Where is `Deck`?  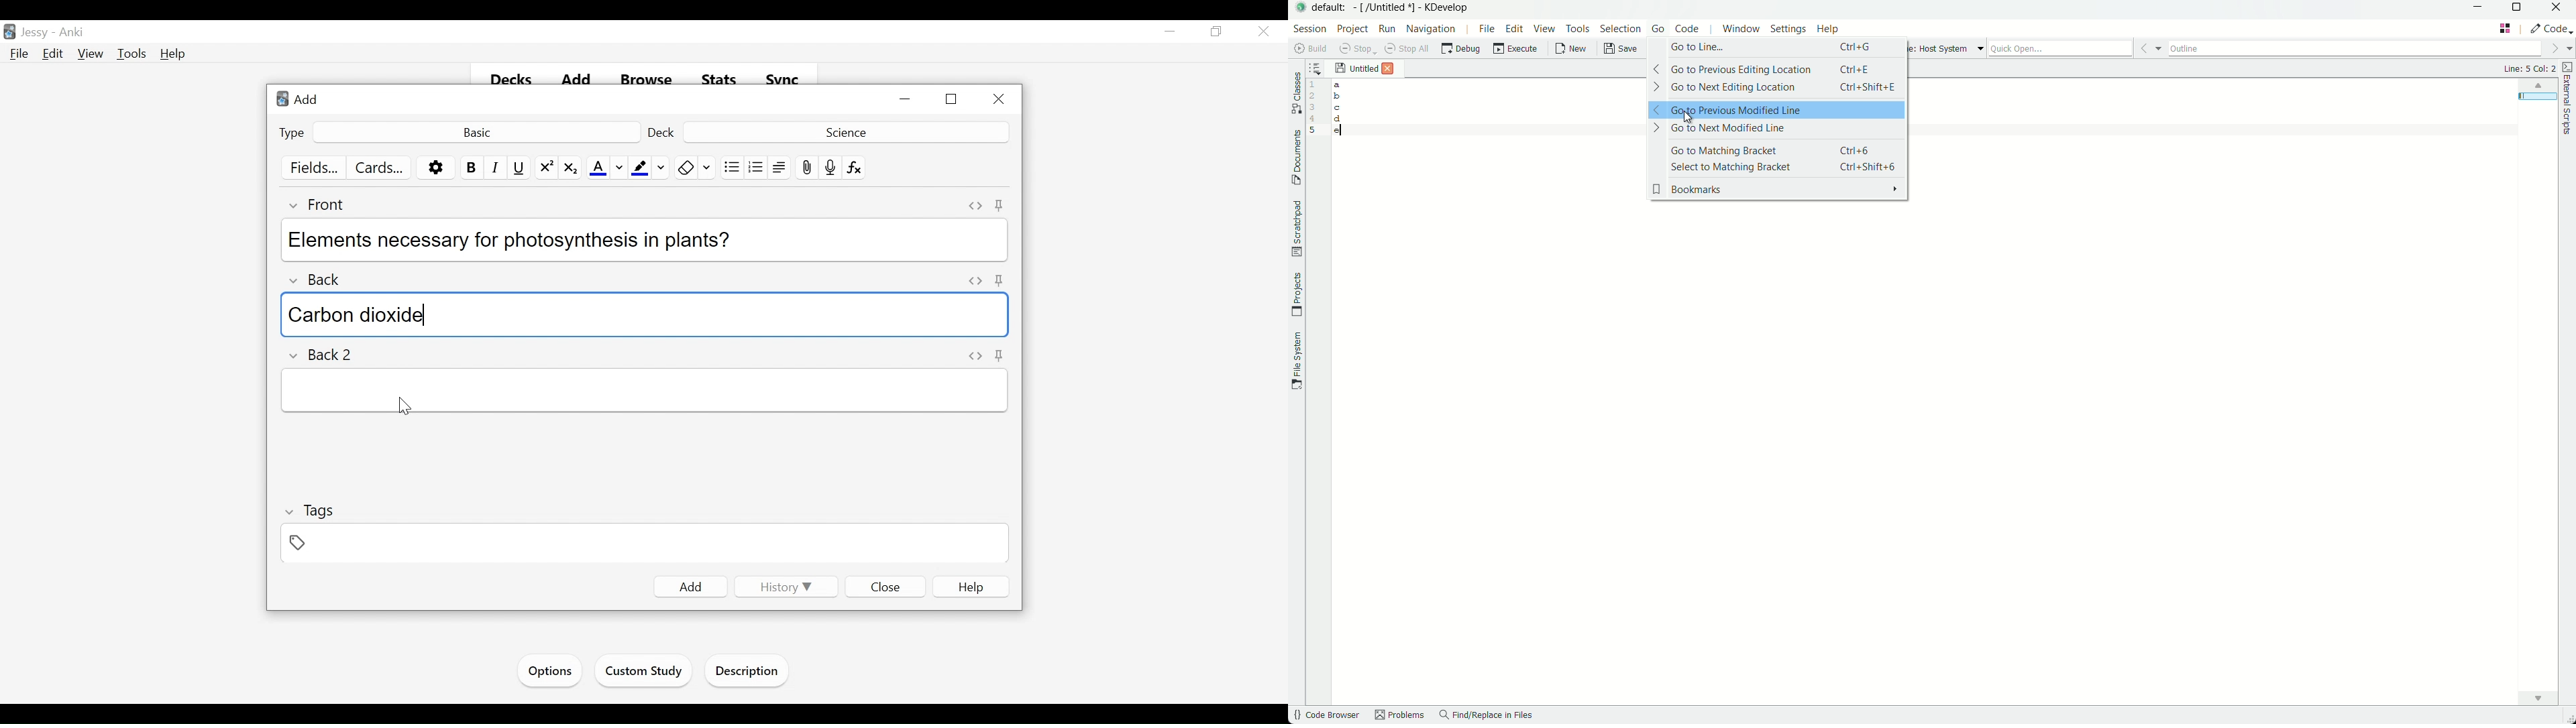 Deck is located at coordinates (844, 131).